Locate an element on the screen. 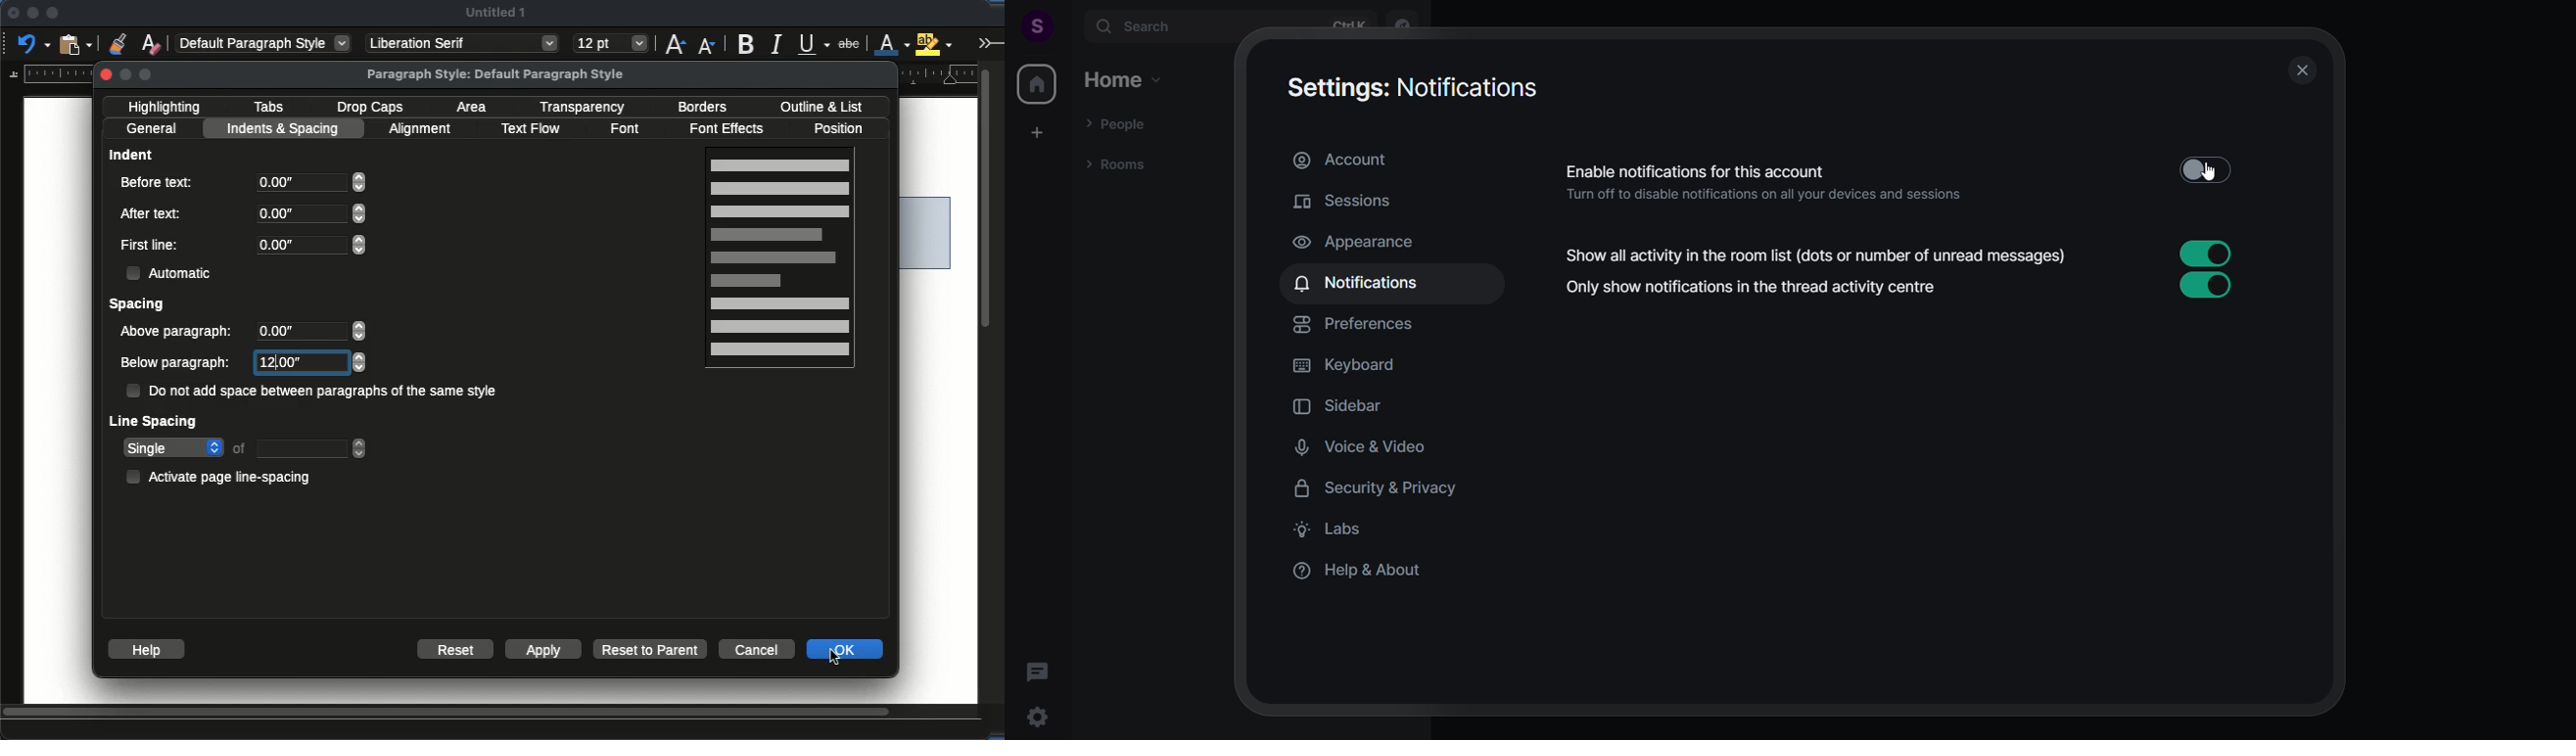 The height and width of the screenshot is (756, 2576). decrease size is located at coordinates (708, 44).